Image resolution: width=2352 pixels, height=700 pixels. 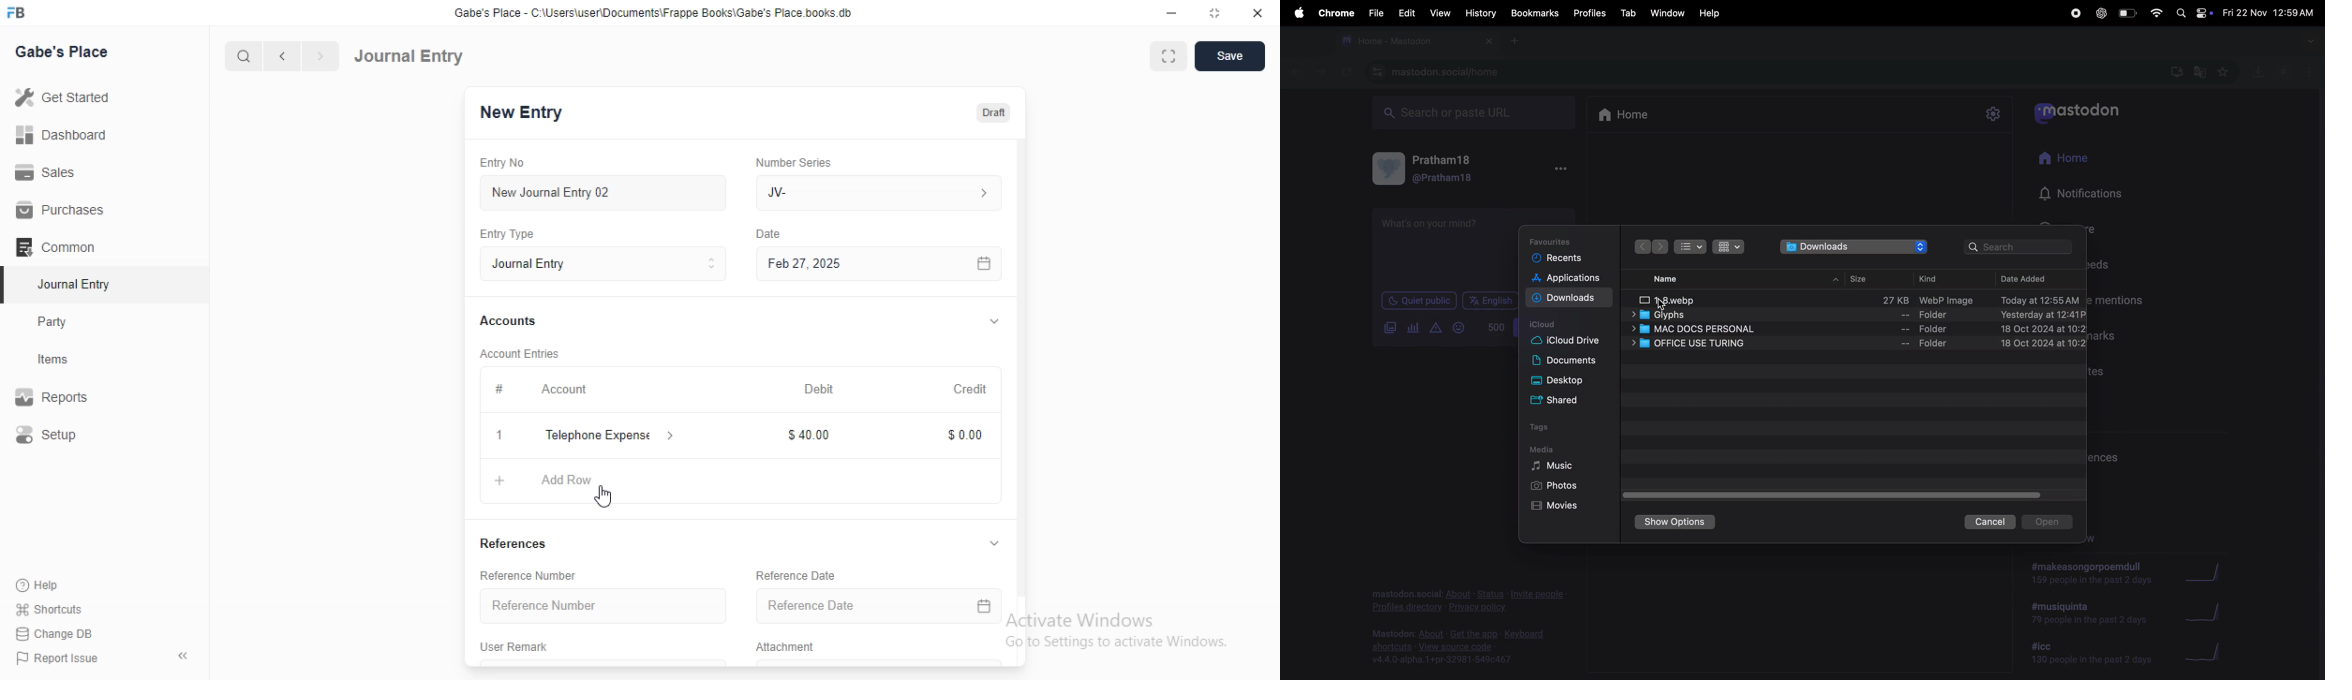 What do you see at coordinates (579, 479) in the screenshot?
I see `Add Row` at bounding box center [579, 479].